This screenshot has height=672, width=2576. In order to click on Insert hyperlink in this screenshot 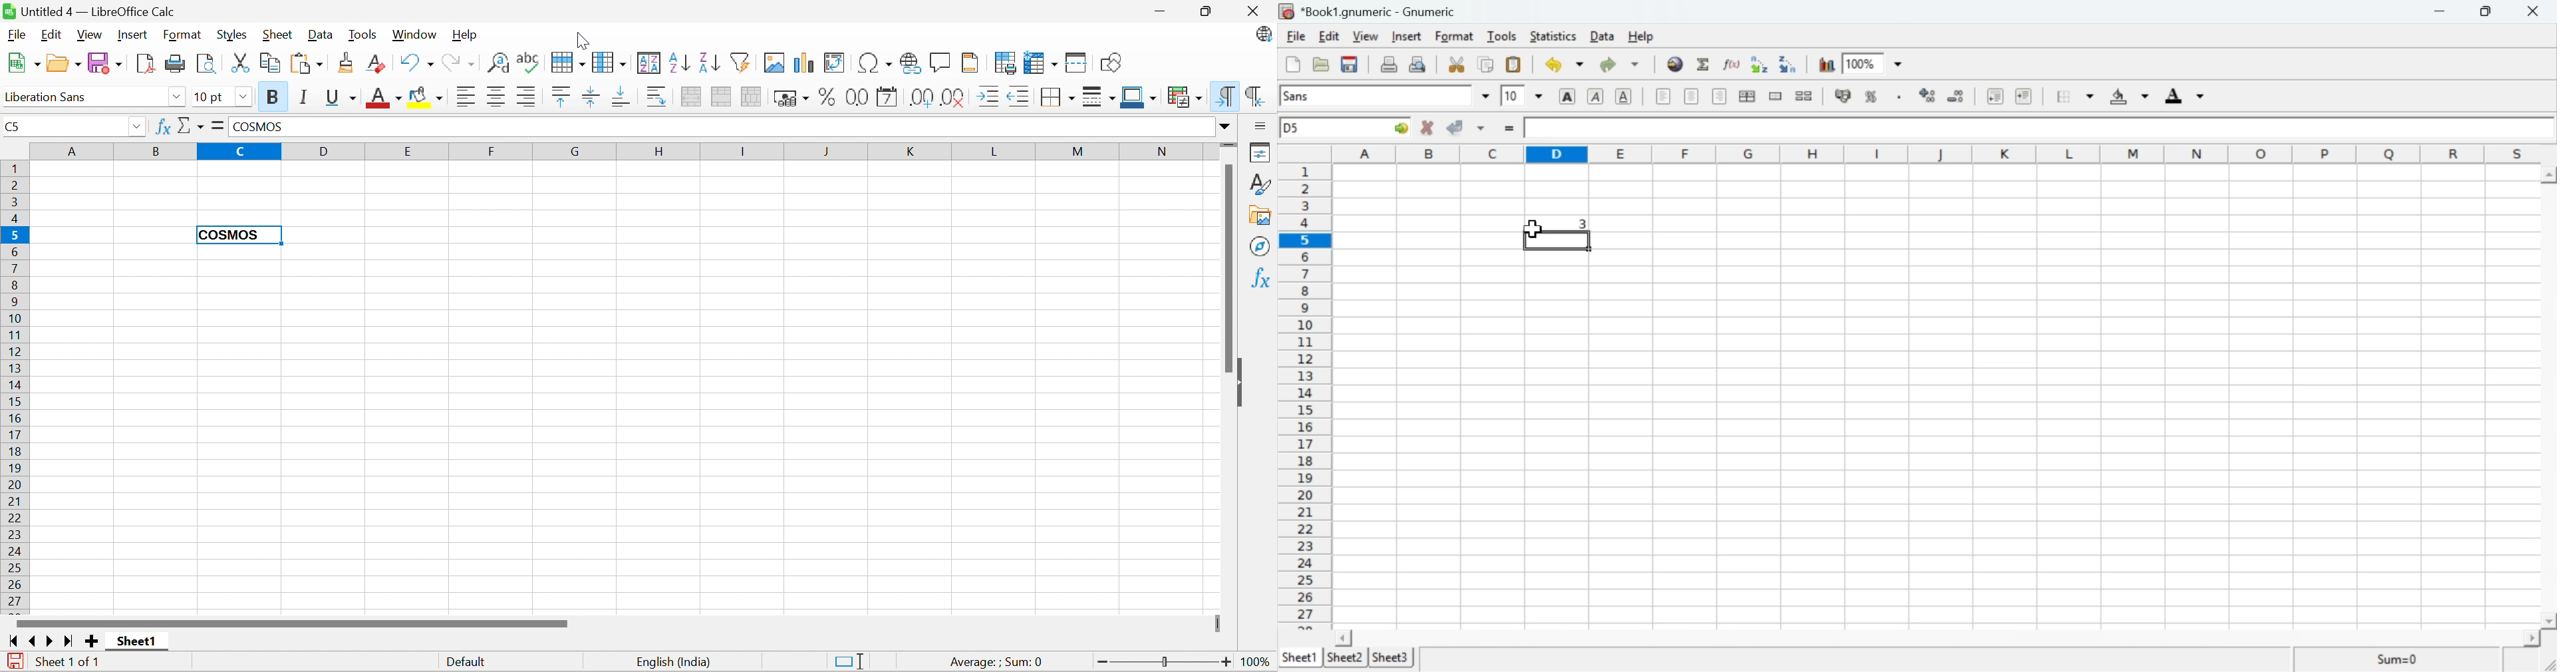, I will do `click(1676, 64)`.